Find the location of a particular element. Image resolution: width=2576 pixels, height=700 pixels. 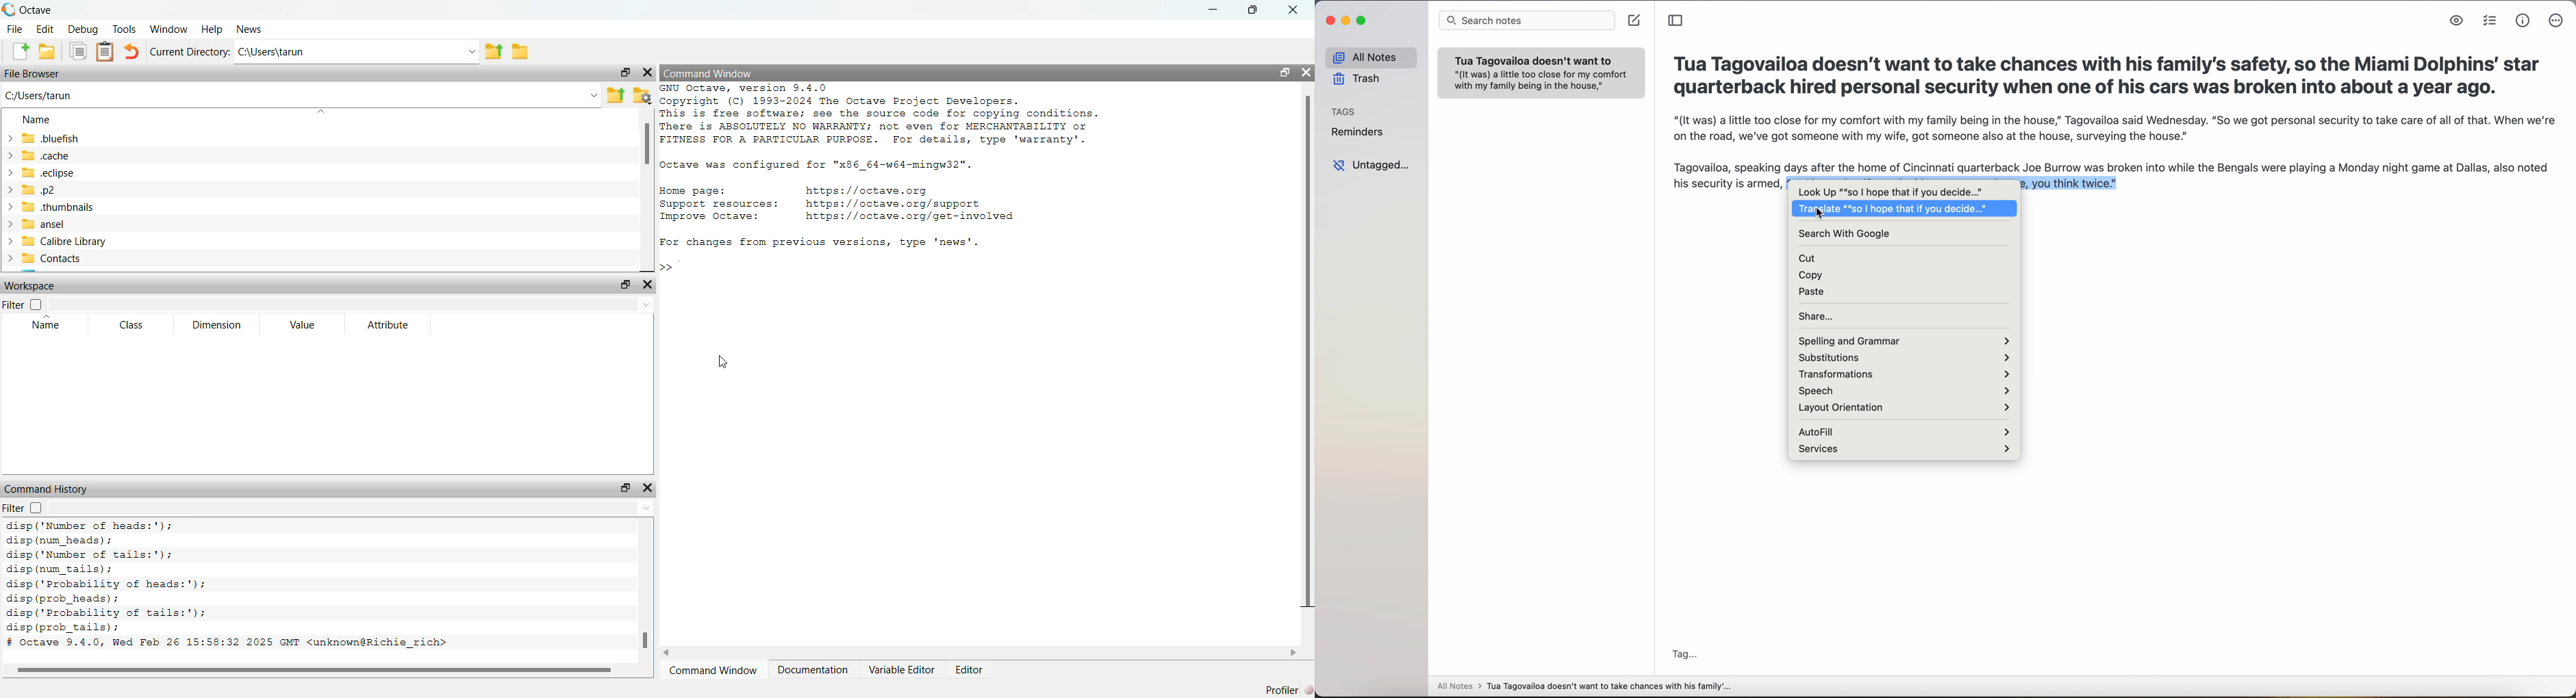

C/Users/tarun is located at coordinates (42, 95).